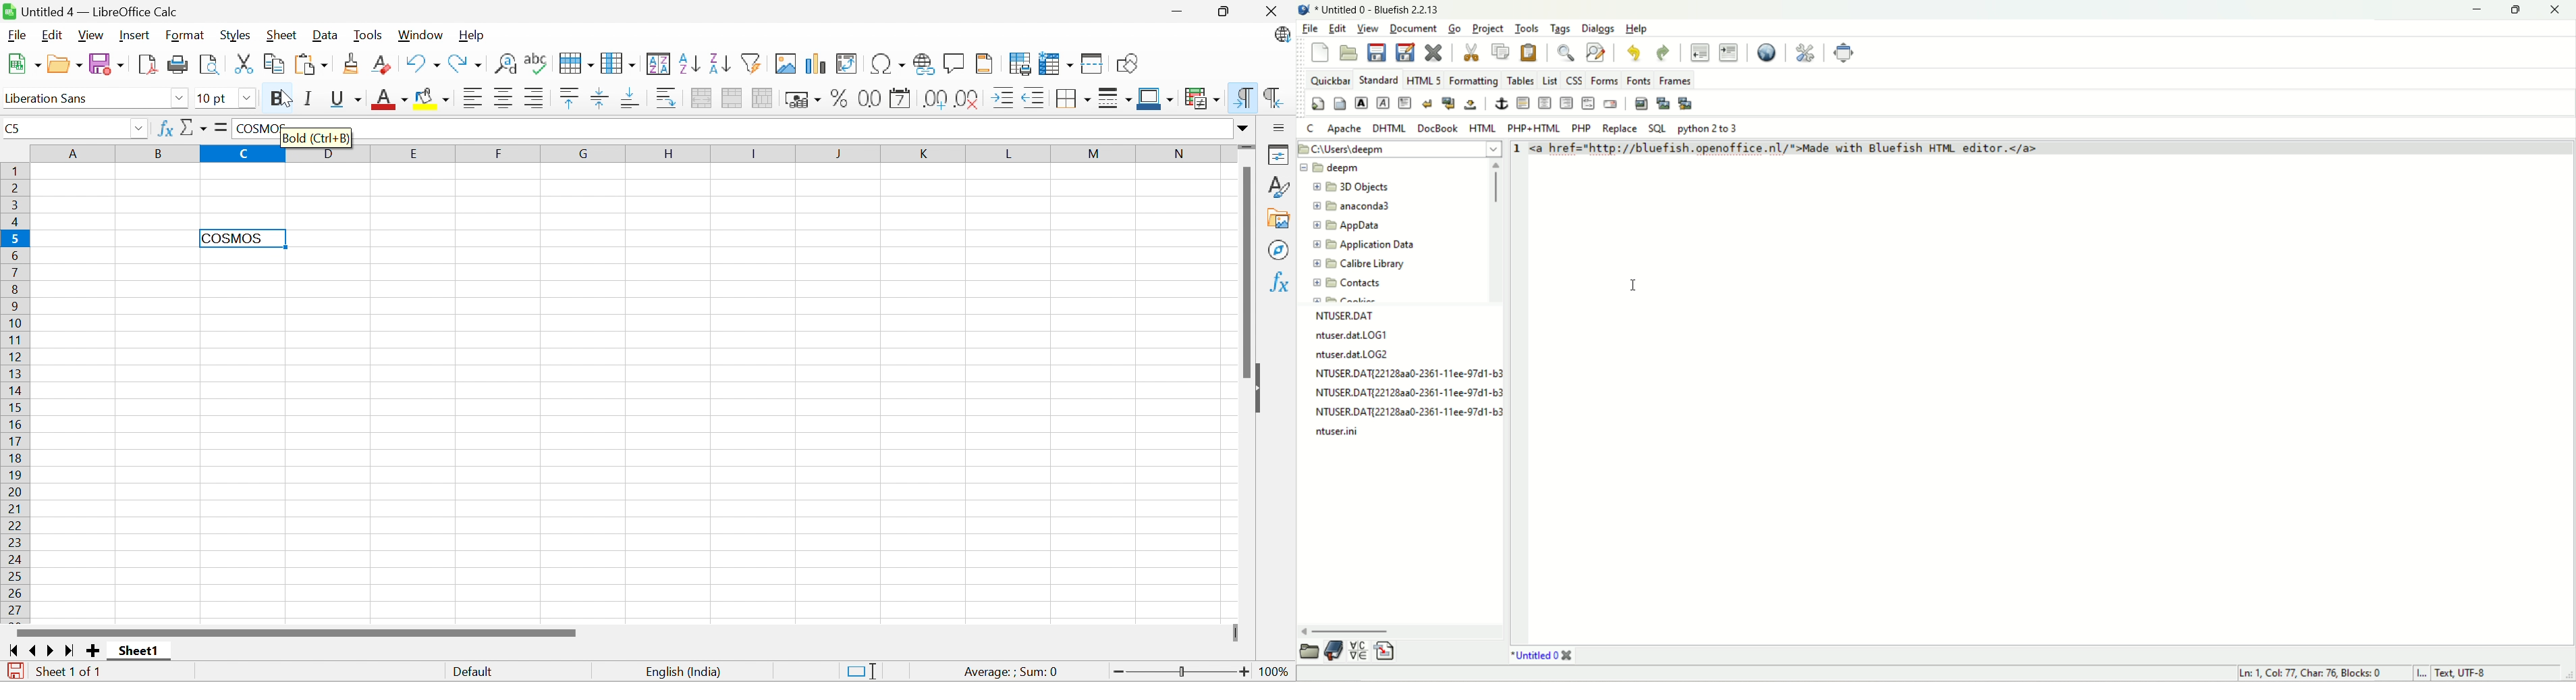  Describe the element at coordinates (786, 63) in the screenshot. I see `Insert Image` at that location.